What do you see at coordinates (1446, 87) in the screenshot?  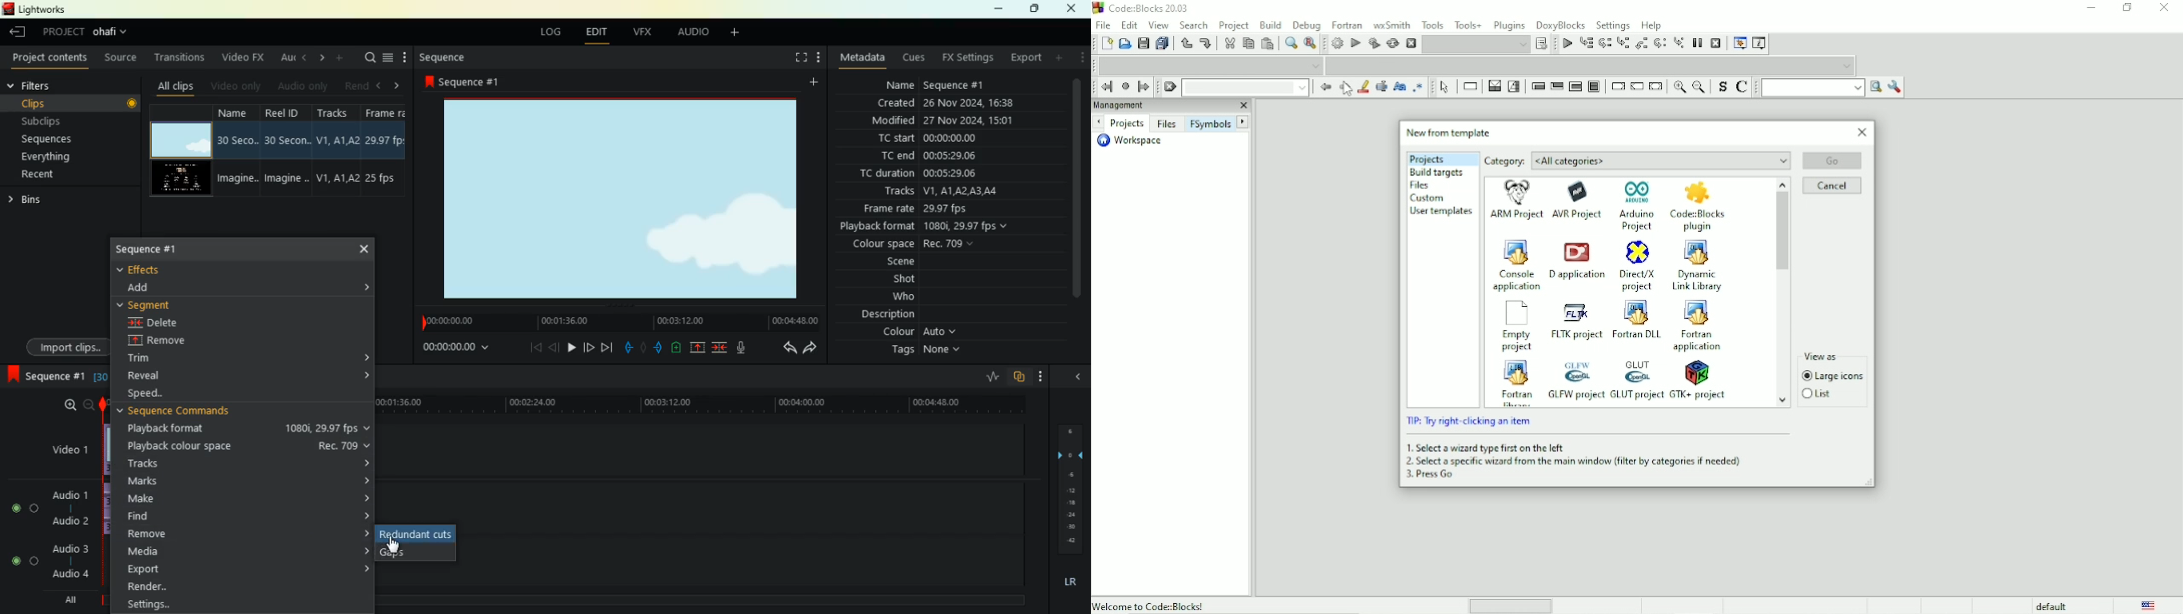 I see `Select` at bounding box center [1446, 87].